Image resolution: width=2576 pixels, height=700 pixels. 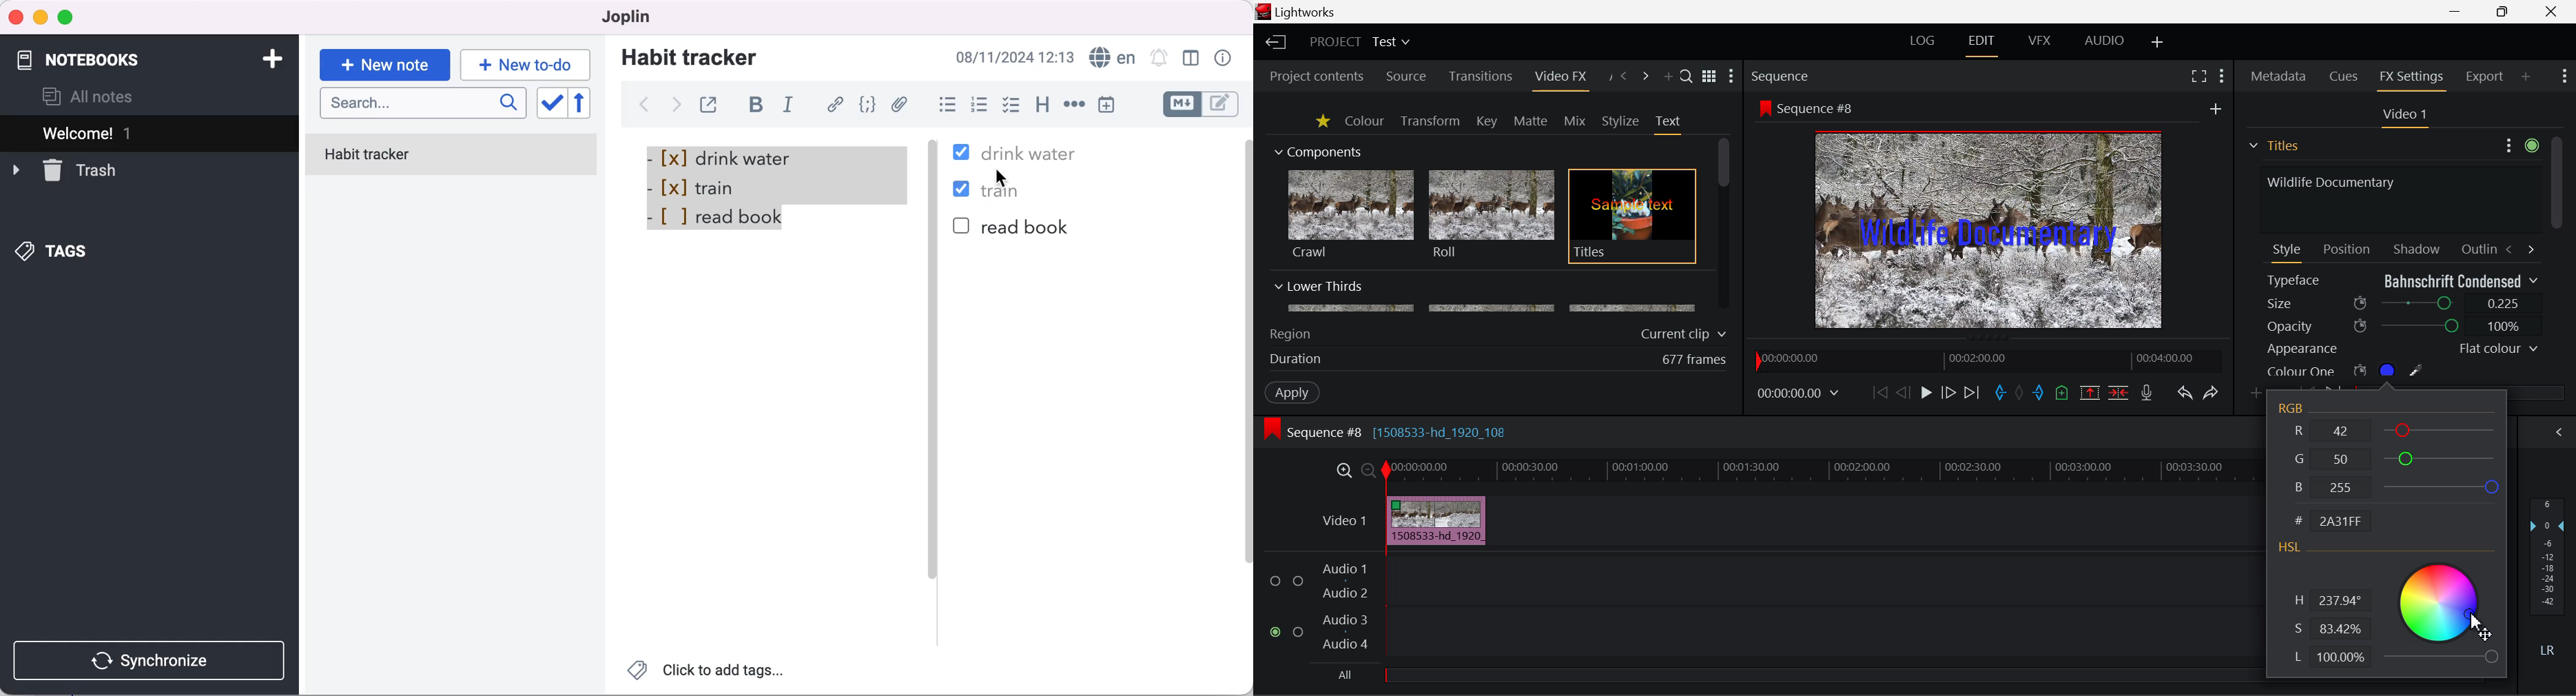 I want to click on toggle editors, so click(x=1203, y=104).